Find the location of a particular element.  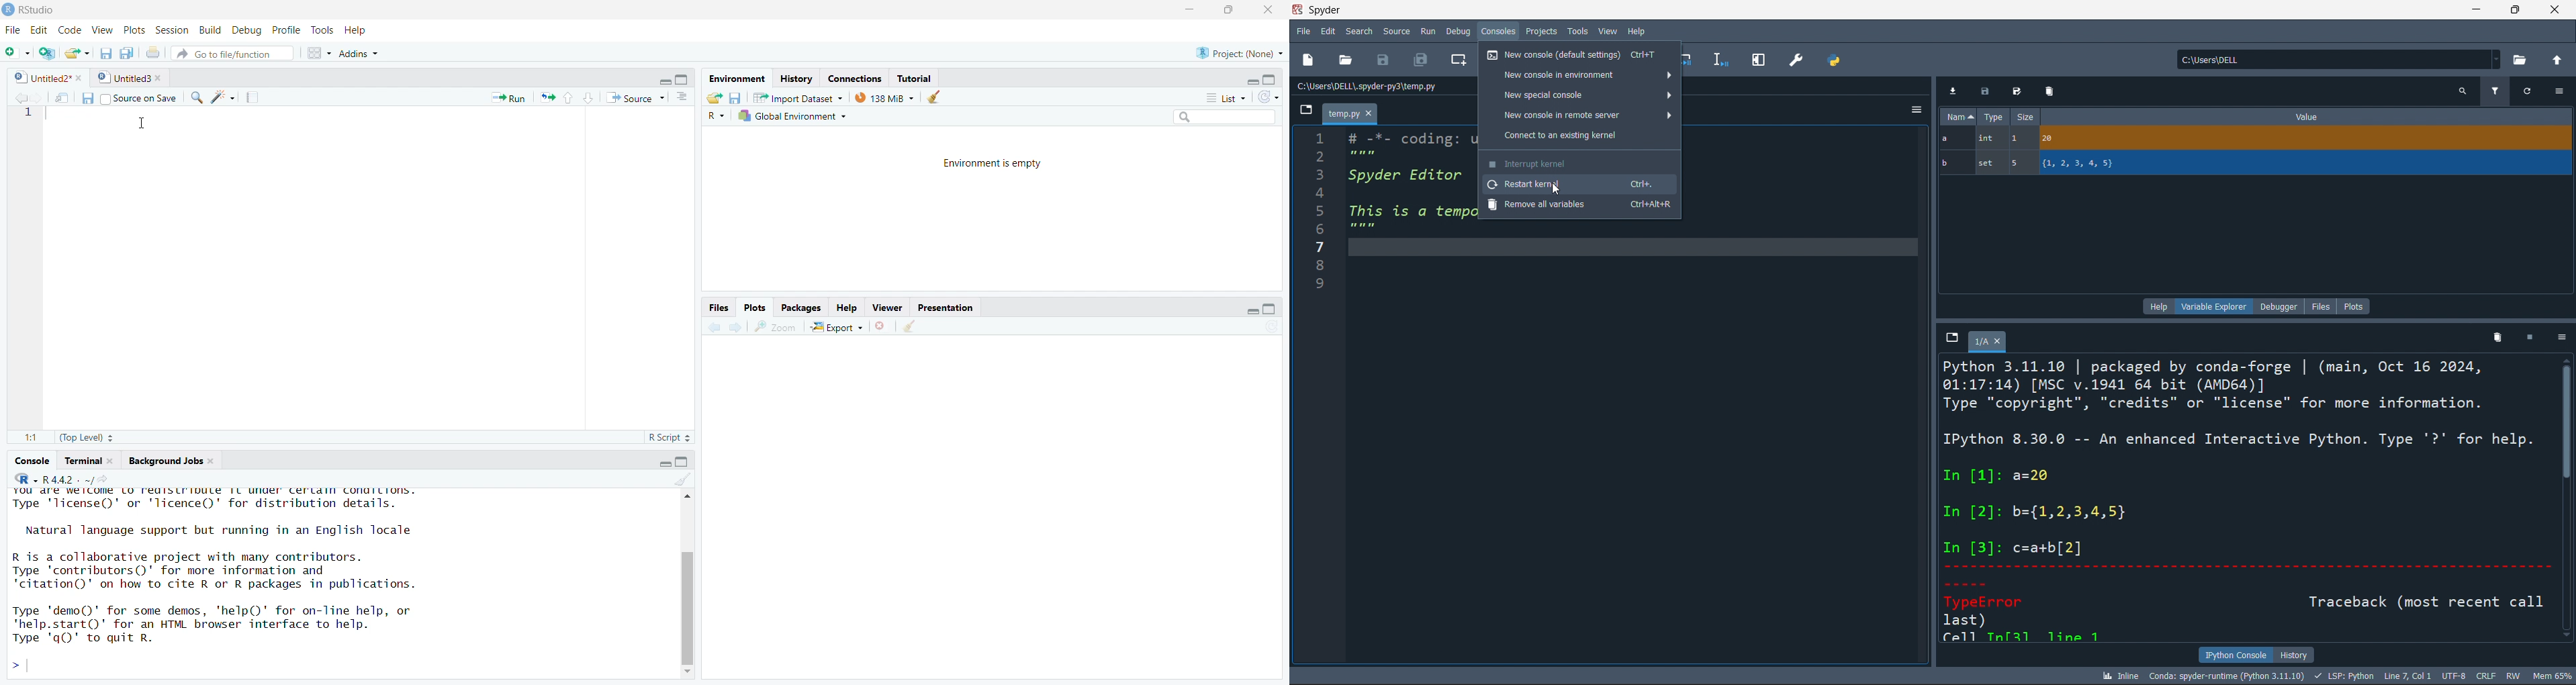

delete is located at coordinates (2051, 91).